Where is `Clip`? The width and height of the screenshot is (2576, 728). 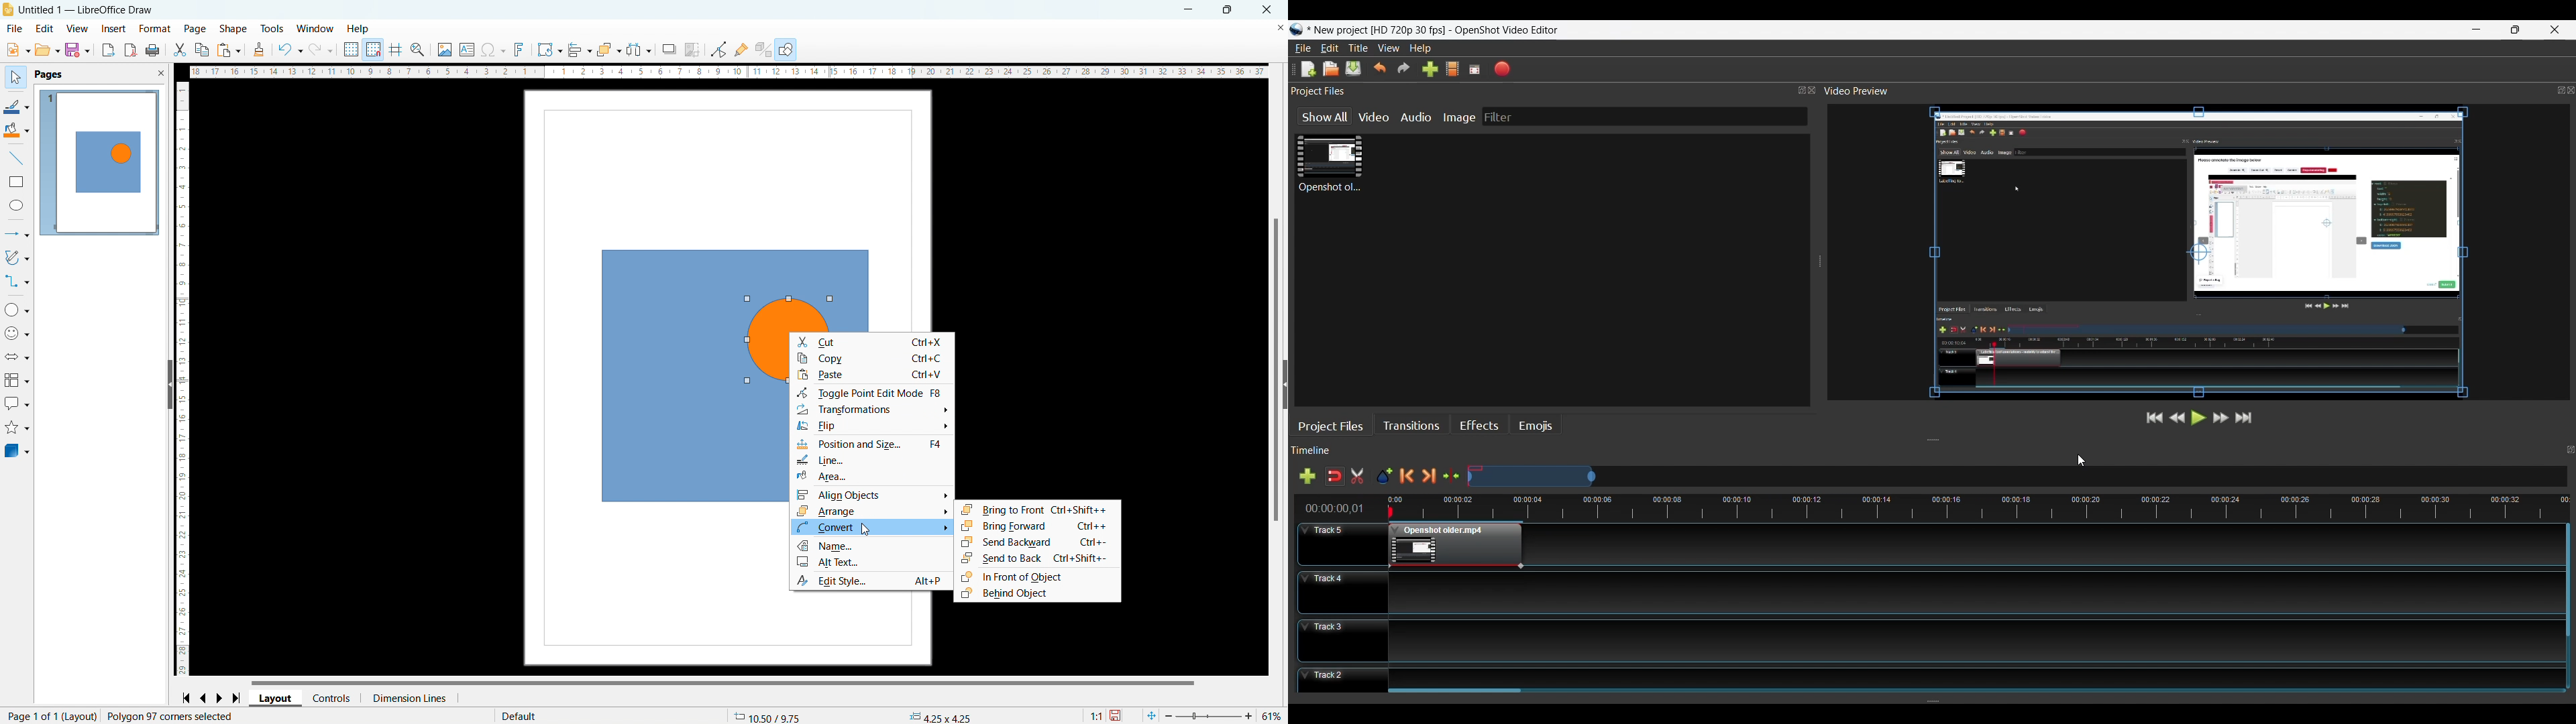 Clip is located at coordinates (1329, 166).